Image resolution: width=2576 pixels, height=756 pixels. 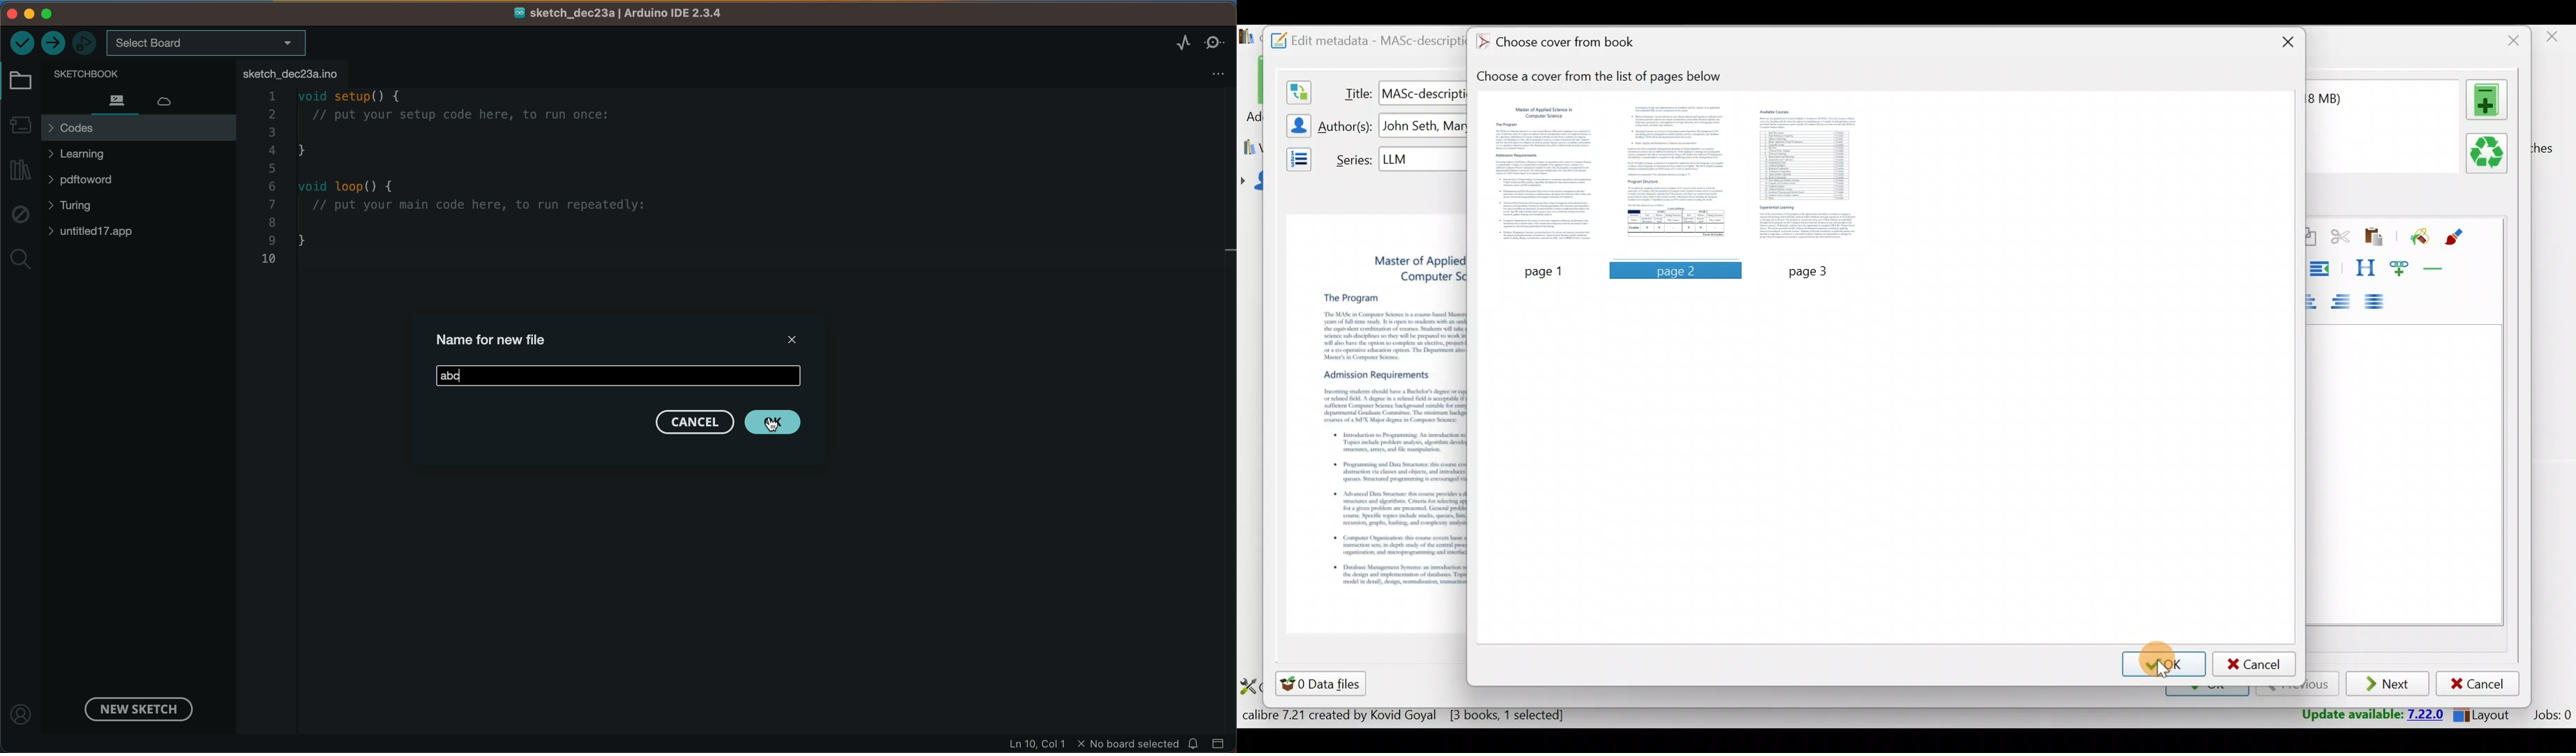 I want to click on Align centre, so click(x=2318, y=299).